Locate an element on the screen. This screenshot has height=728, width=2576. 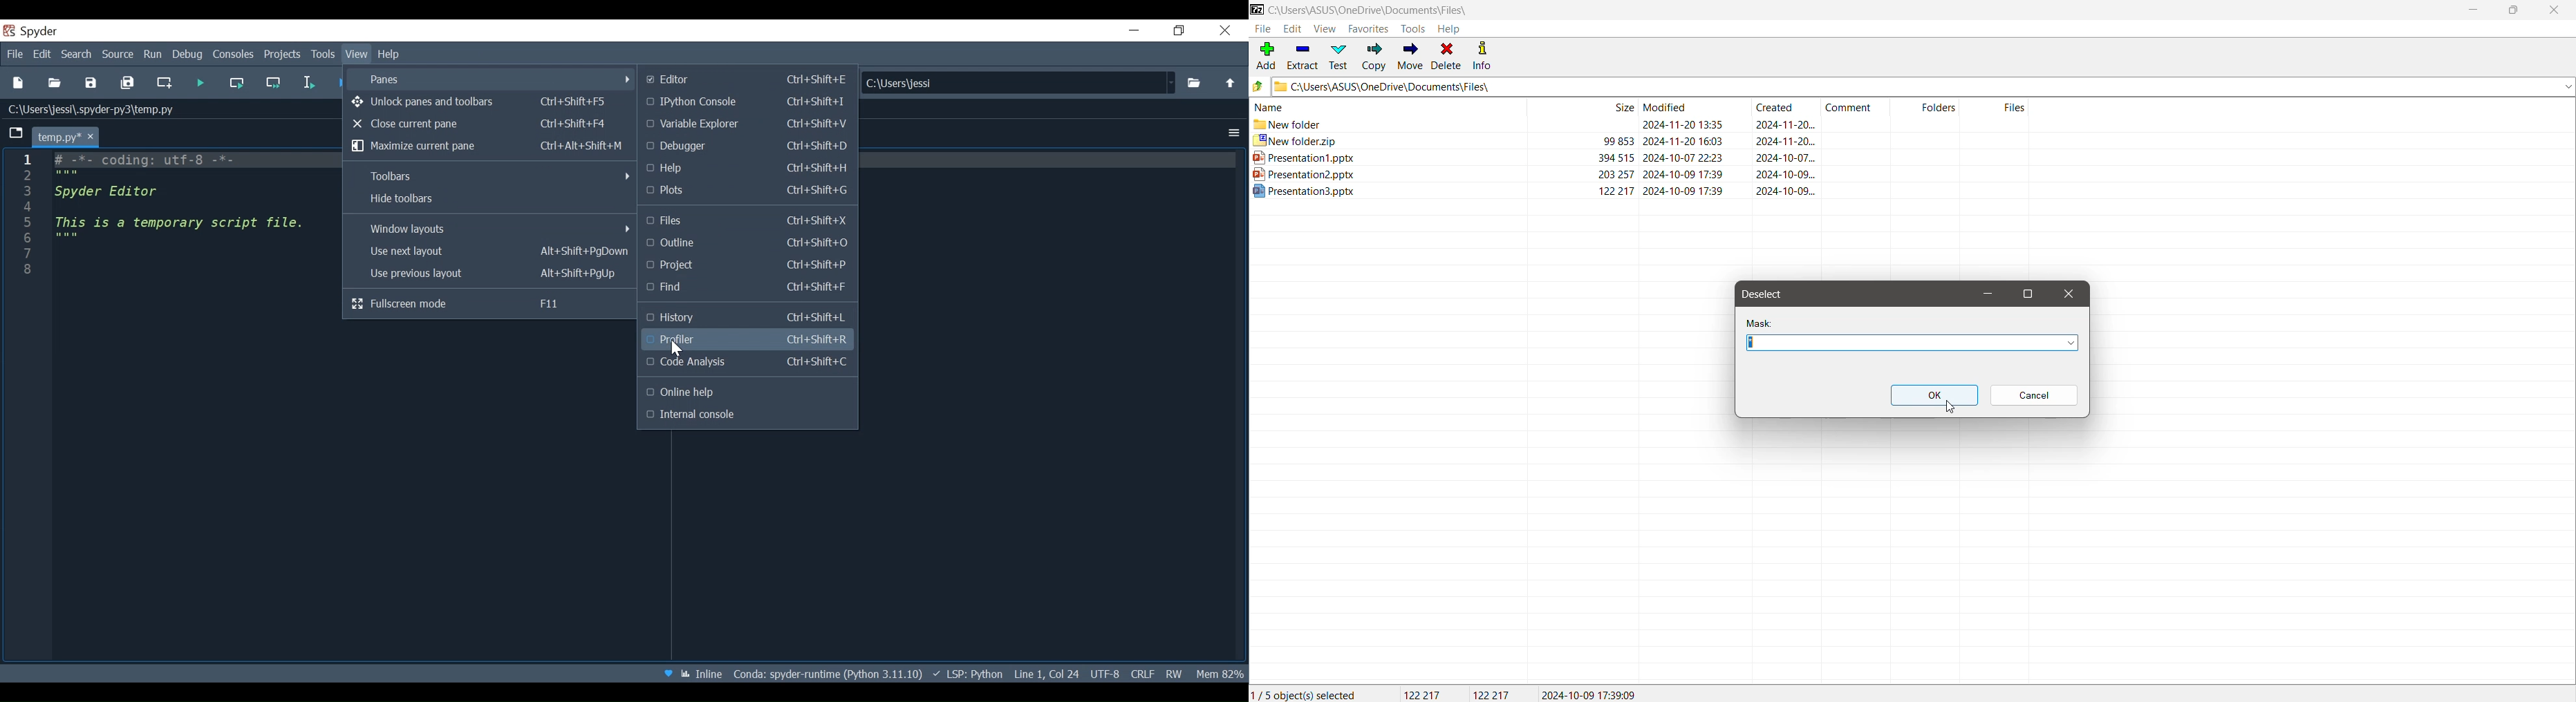
spyder is located at coordinates (40, 31).